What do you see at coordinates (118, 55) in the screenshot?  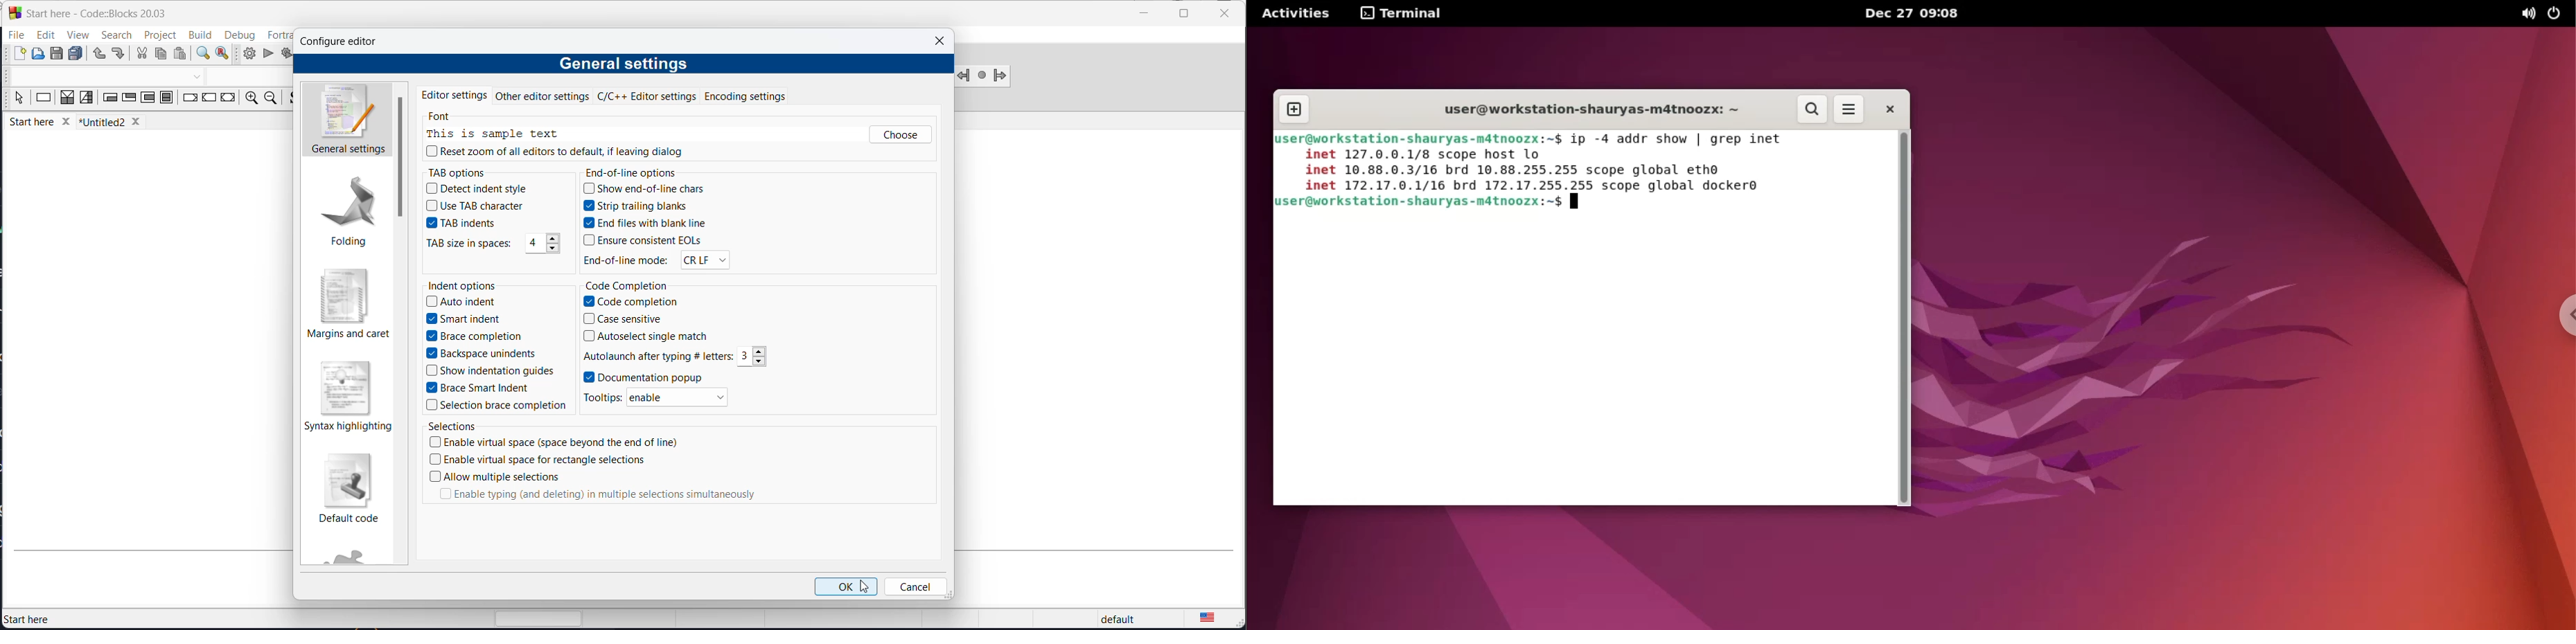 I see `redo` at bounding box center [118, 55].